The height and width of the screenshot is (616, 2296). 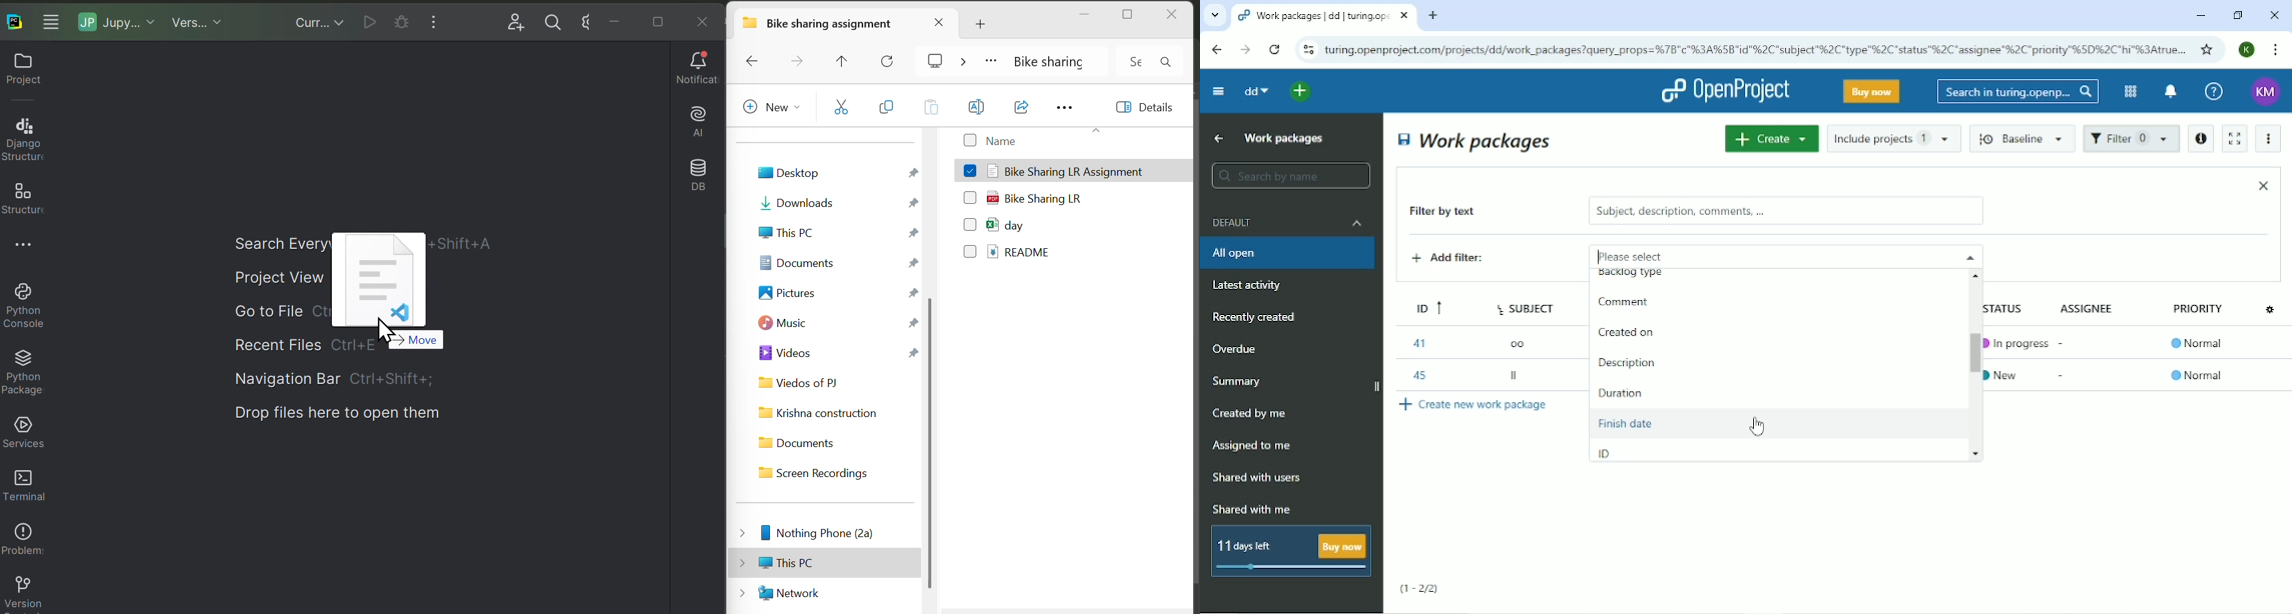 What do you see at coordinates (1024, 139) in the screenshot?
I see `Name` at bounding box center [1024, 139].